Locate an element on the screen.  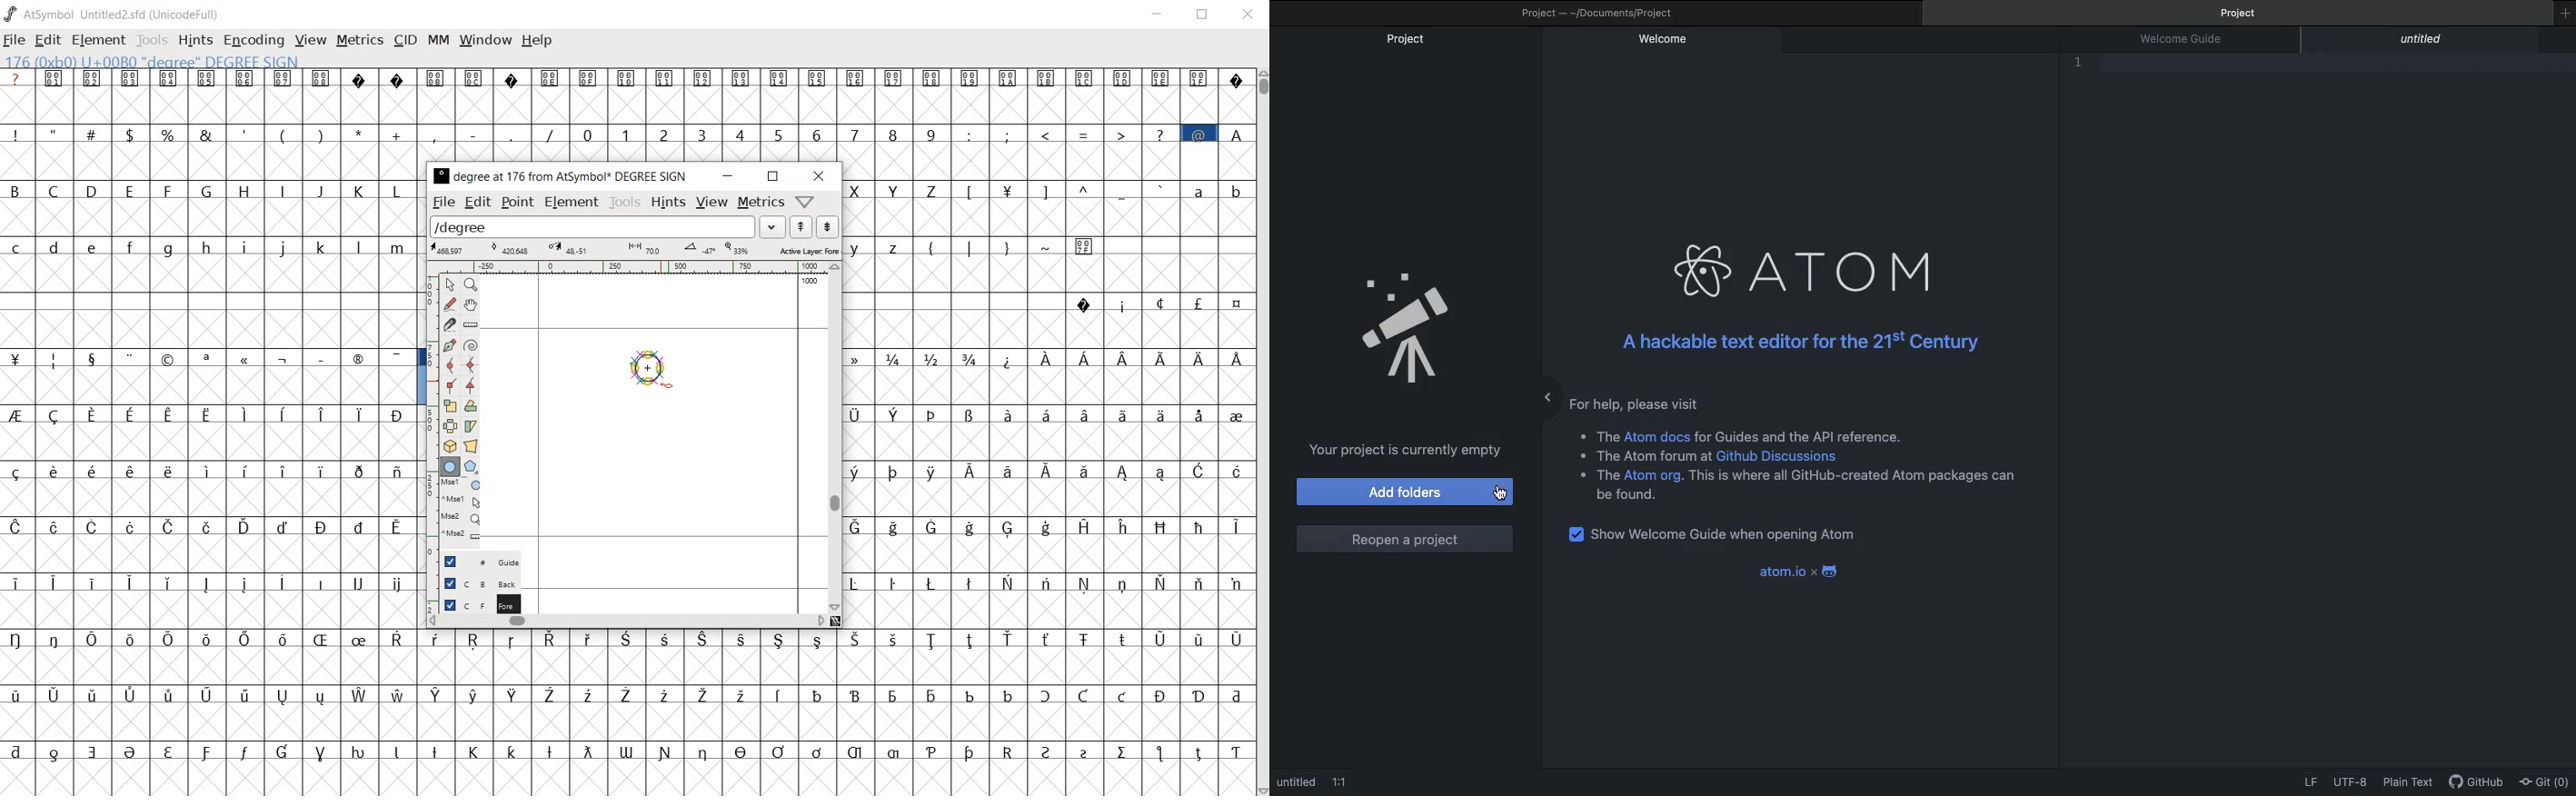
small letters c - m is located at coordinates (202, 248).